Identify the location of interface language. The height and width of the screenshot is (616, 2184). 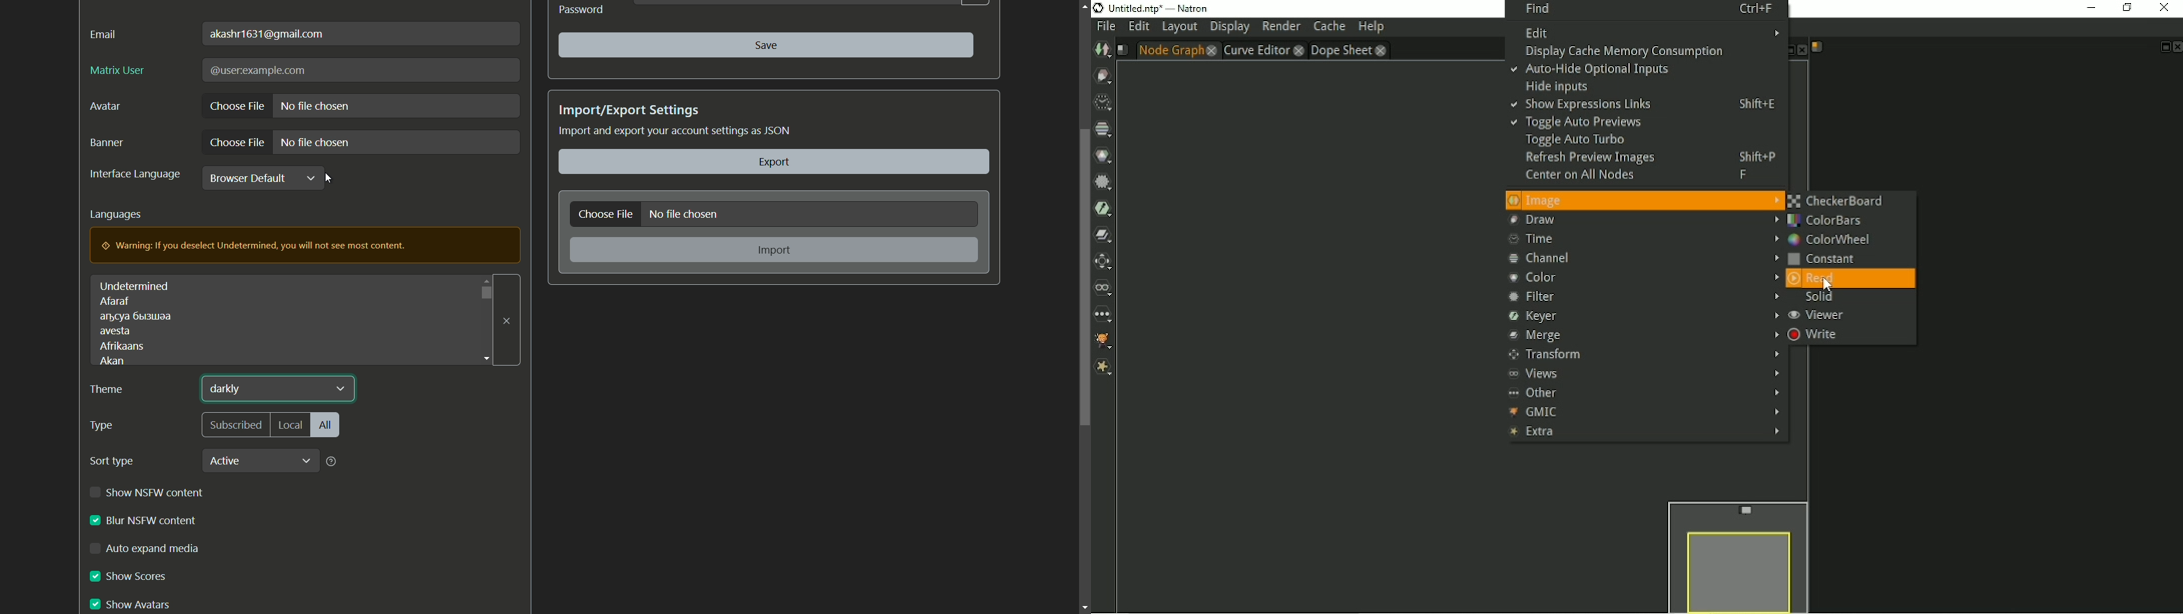
(135, 175).